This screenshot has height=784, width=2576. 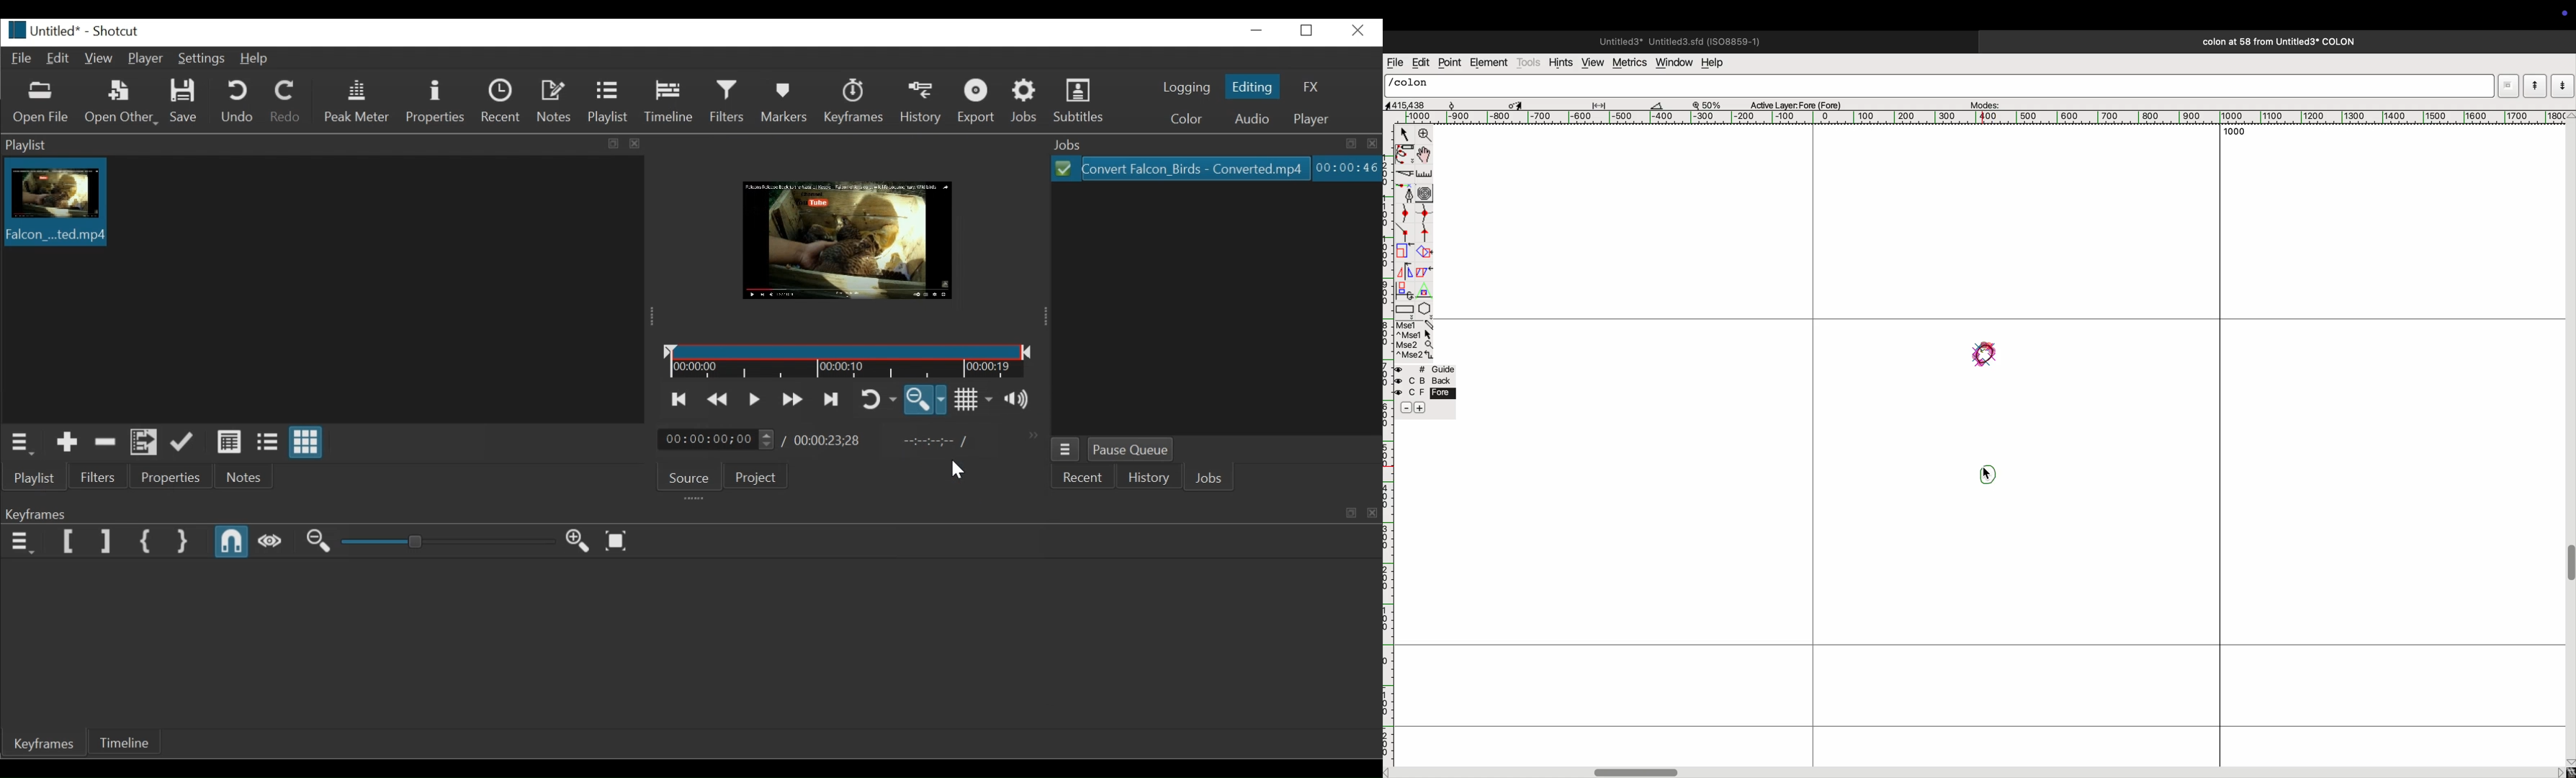 What do you see at coordinates (1211, 144) in the screenshot?
I see `Jobs Panel` at bounding box center [1211, 144].